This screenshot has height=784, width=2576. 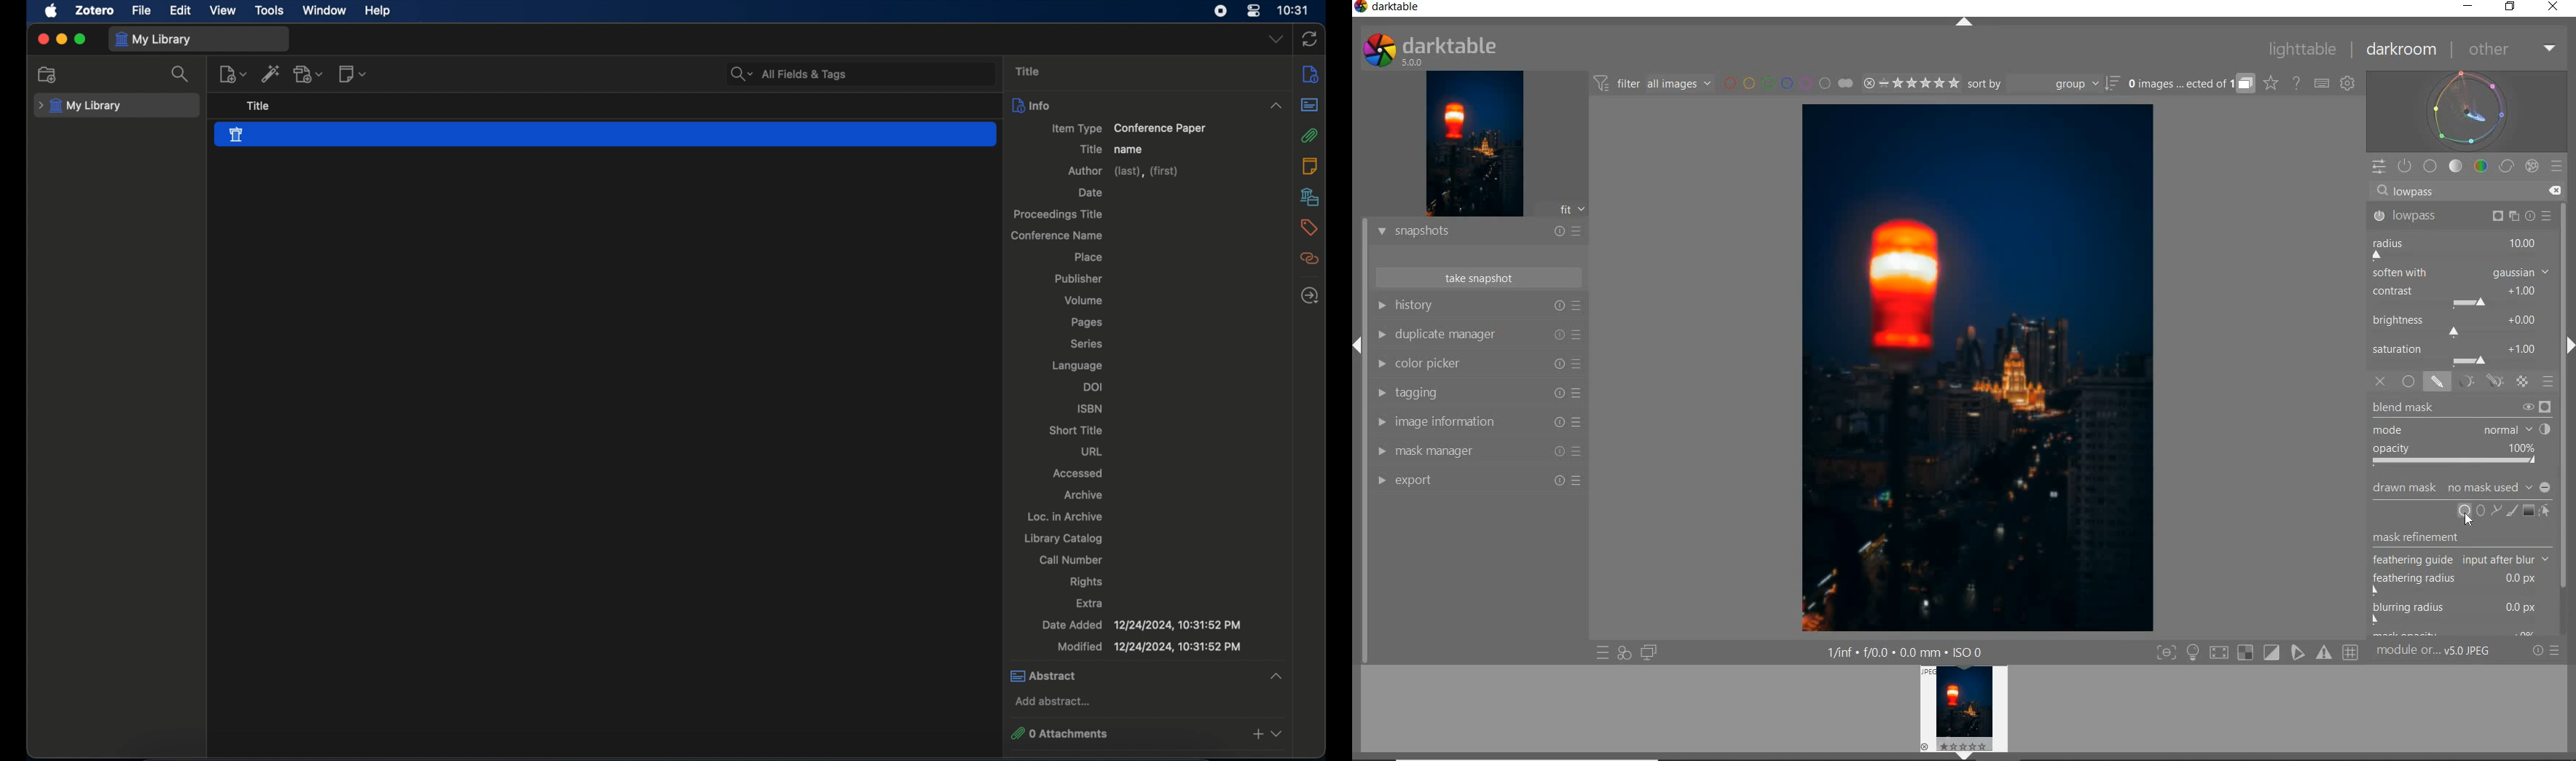 I want to click on HISTORY, so click(x=1477, y=307).